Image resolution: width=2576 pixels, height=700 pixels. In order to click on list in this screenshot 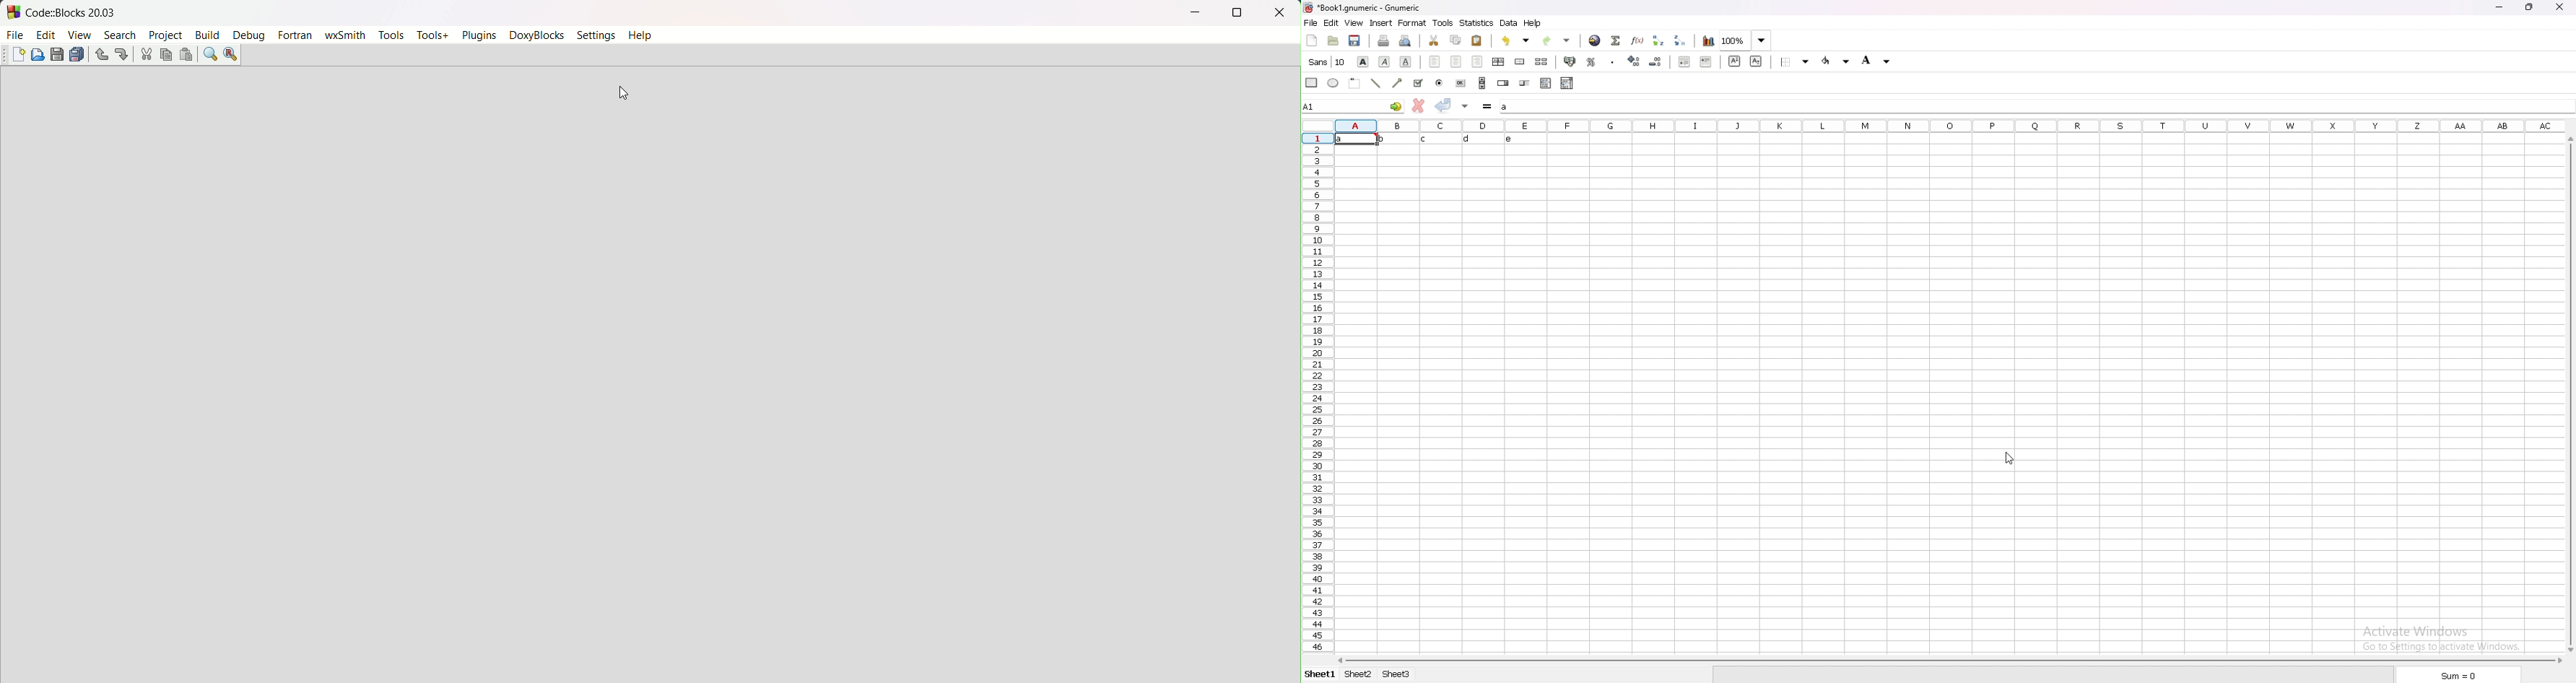, I will do `click(1547, 83)`.